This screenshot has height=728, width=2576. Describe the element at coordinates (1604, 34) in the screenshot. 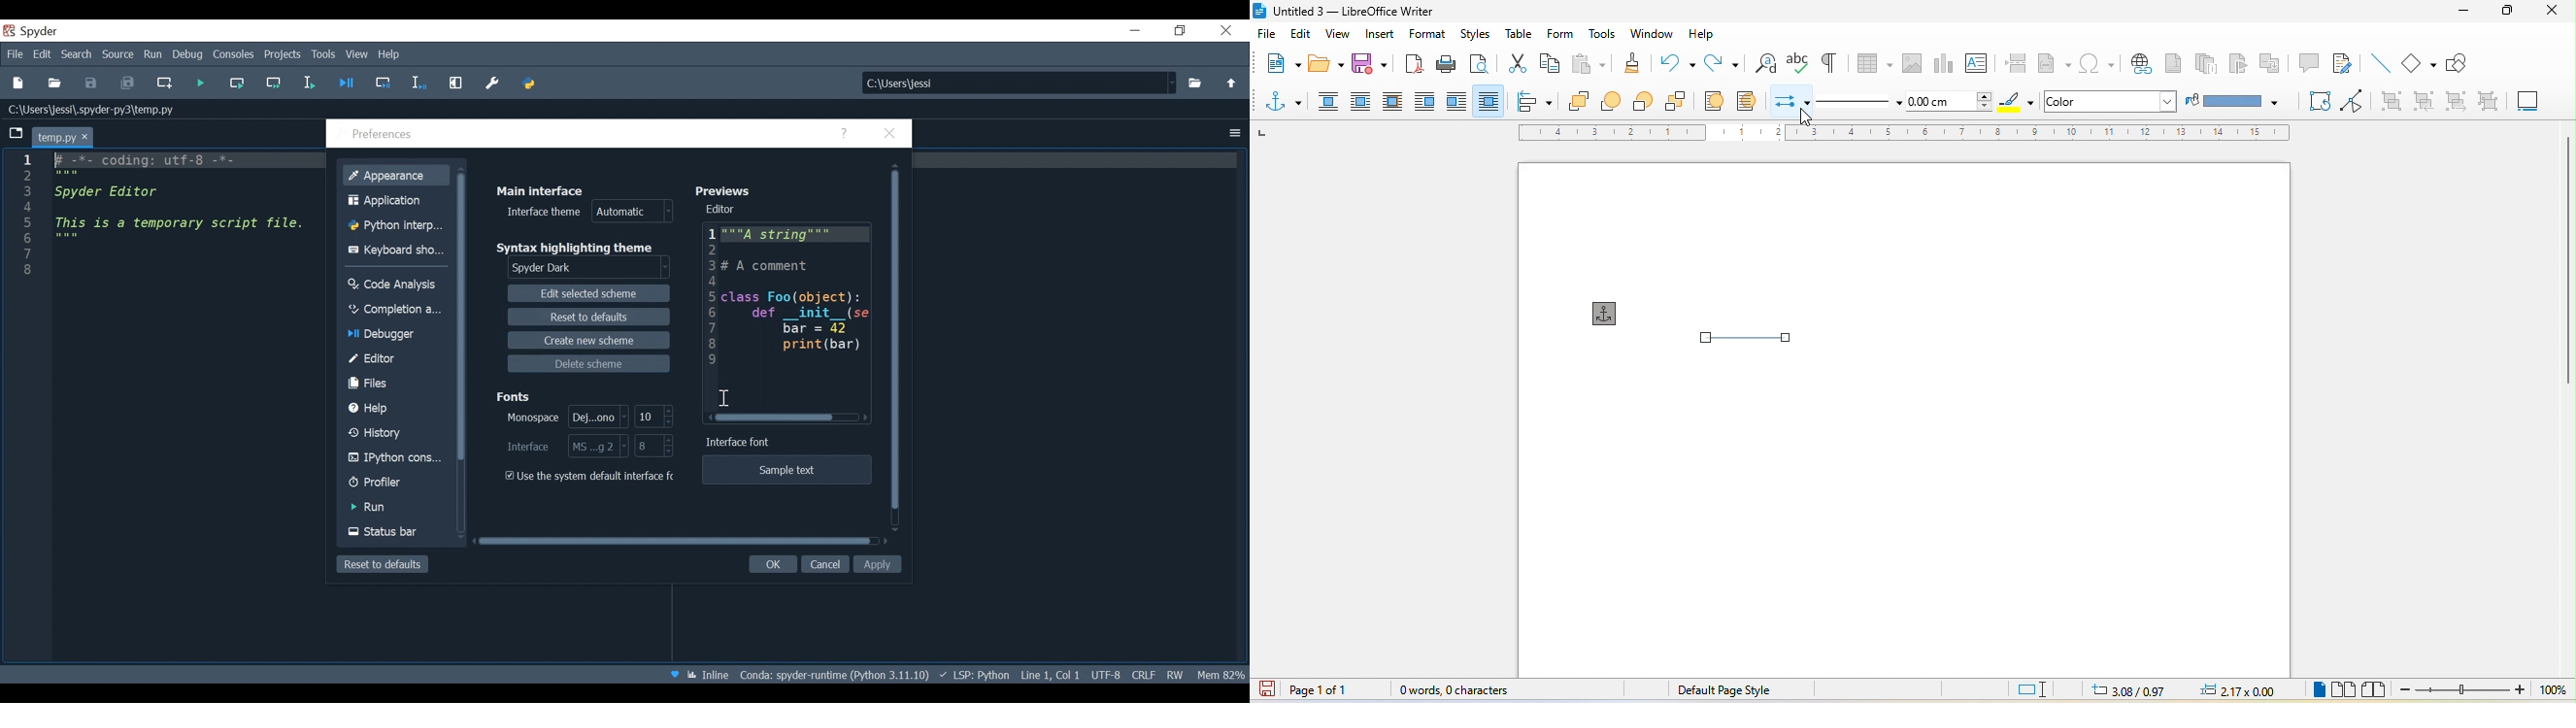

I see `tools` at that location.